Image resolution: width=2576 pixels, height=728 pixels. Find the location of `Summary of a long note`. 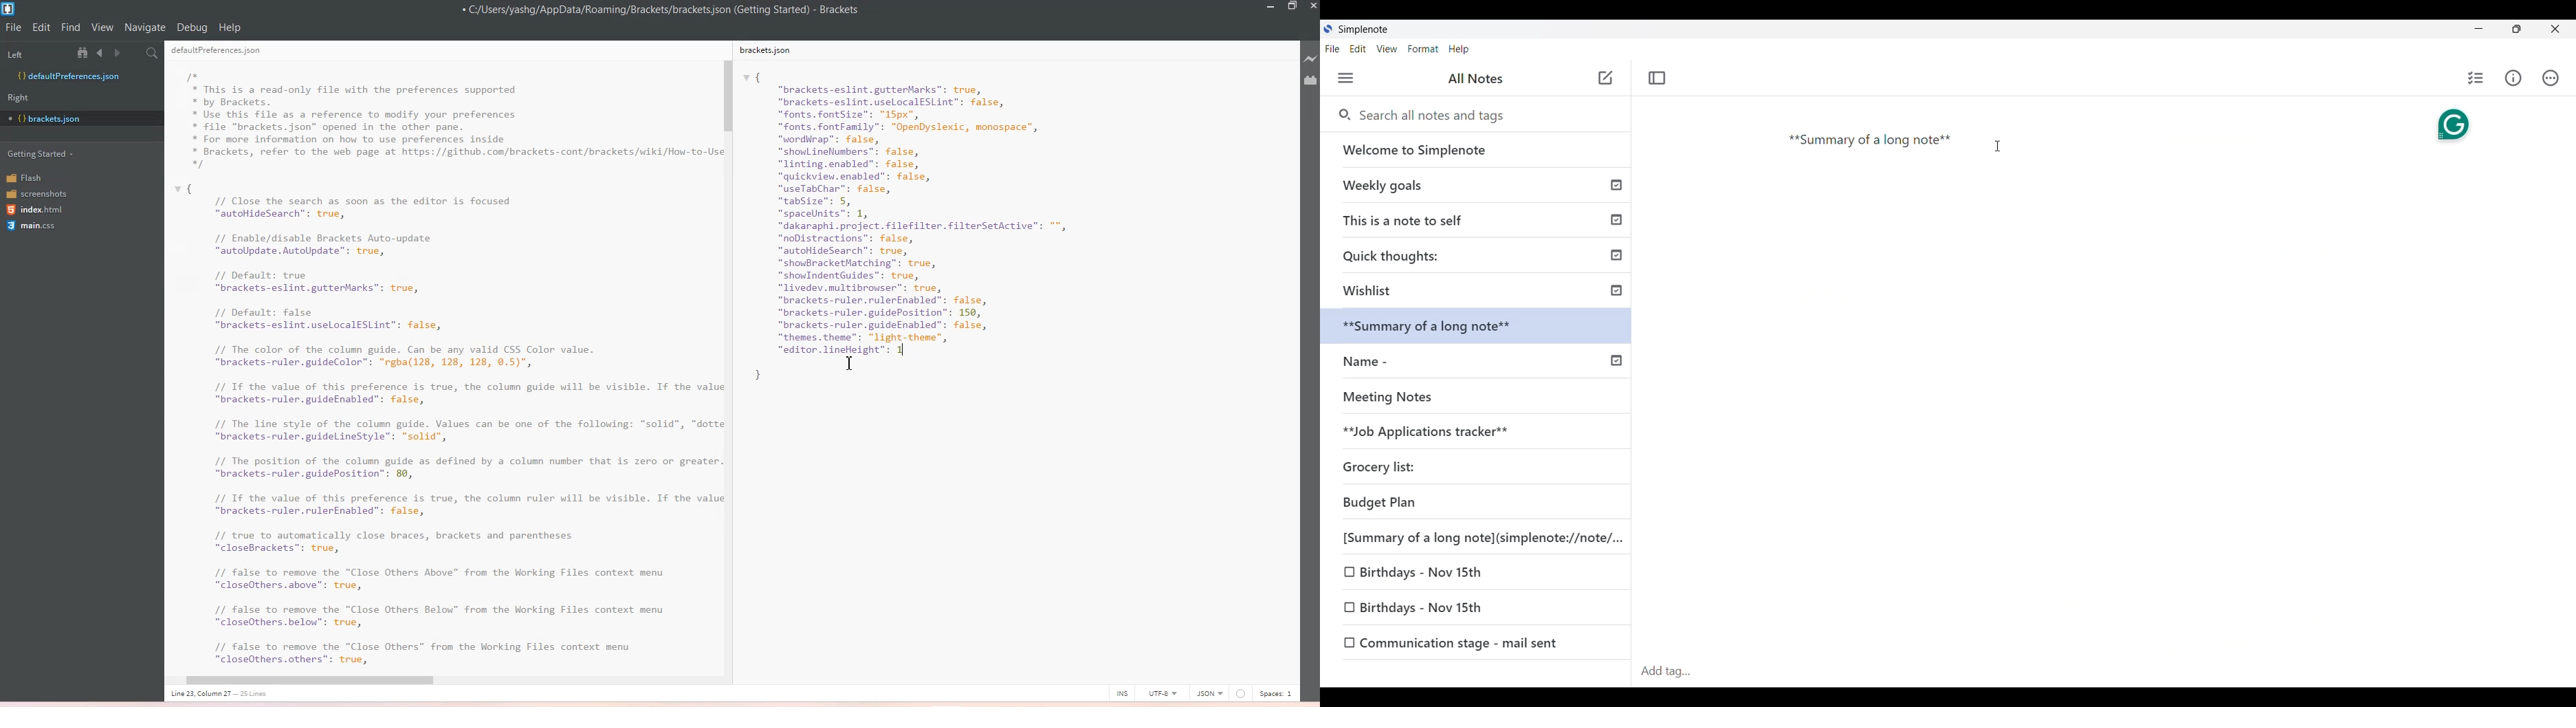

Summary of a long note is located at coordinates (1871, 143).